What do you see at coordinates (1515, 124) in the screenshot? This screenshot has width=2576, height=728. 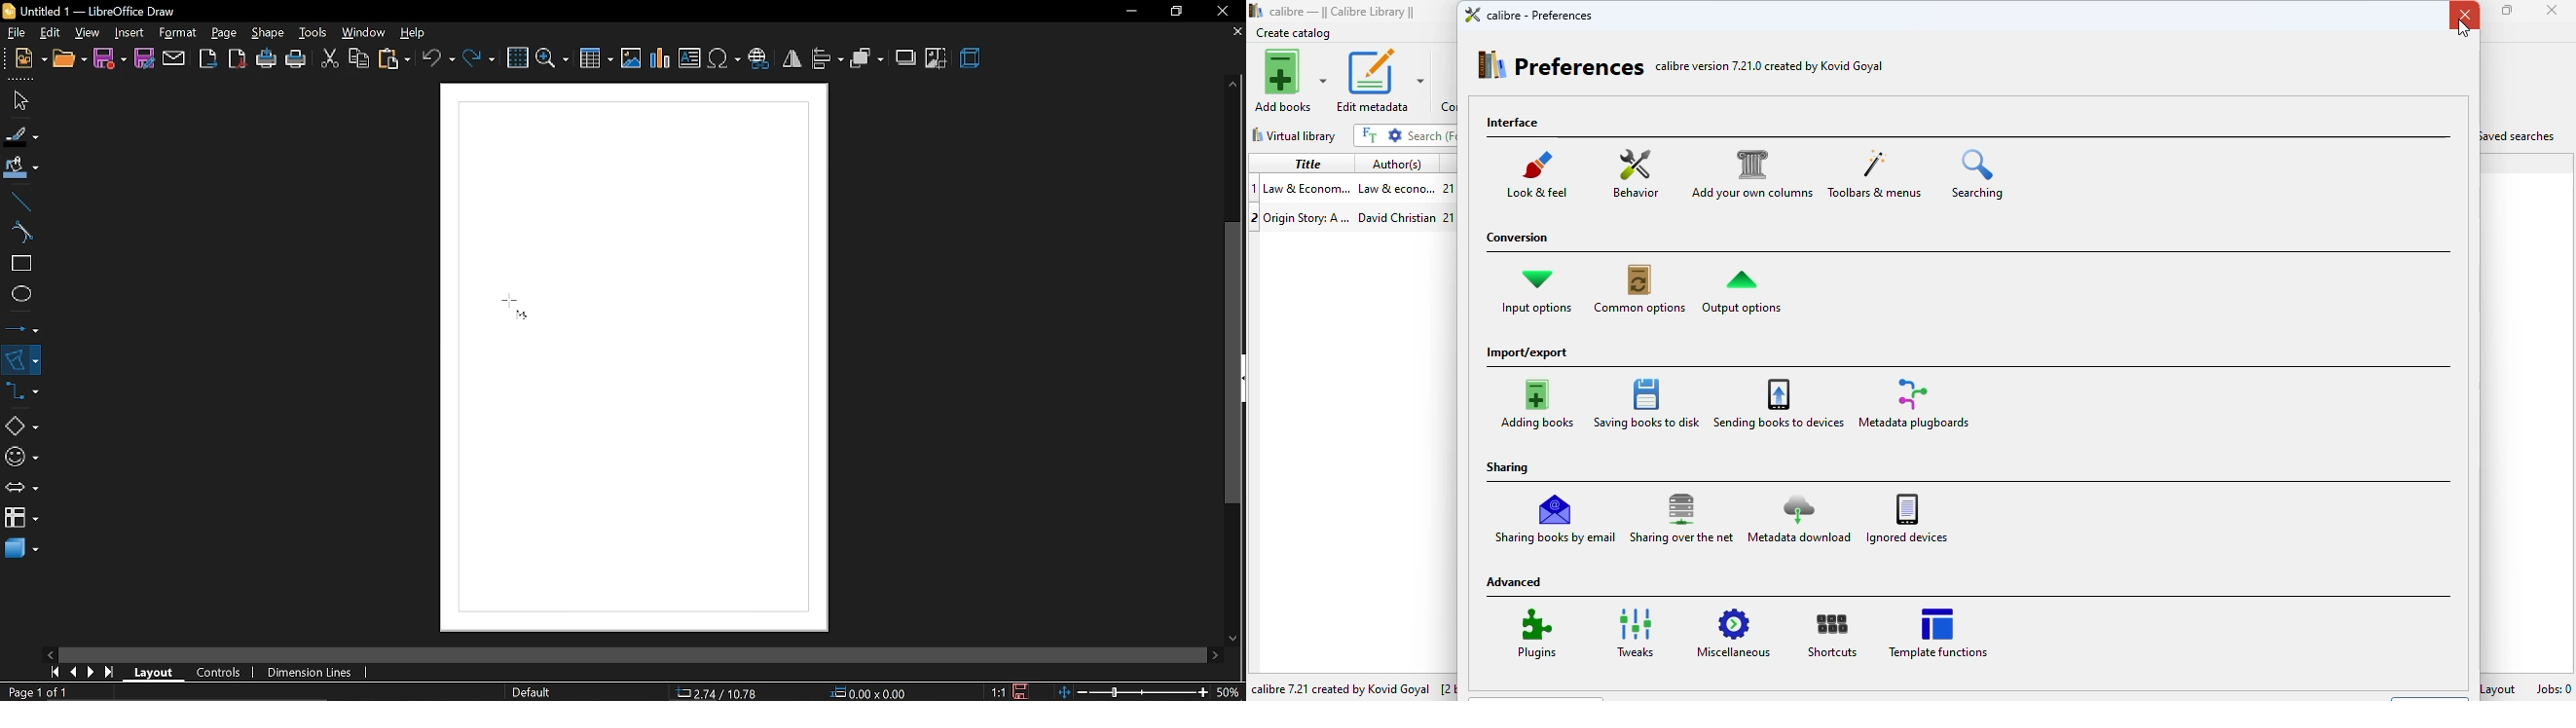 I see `interface` at bounding box center [1515, 124].